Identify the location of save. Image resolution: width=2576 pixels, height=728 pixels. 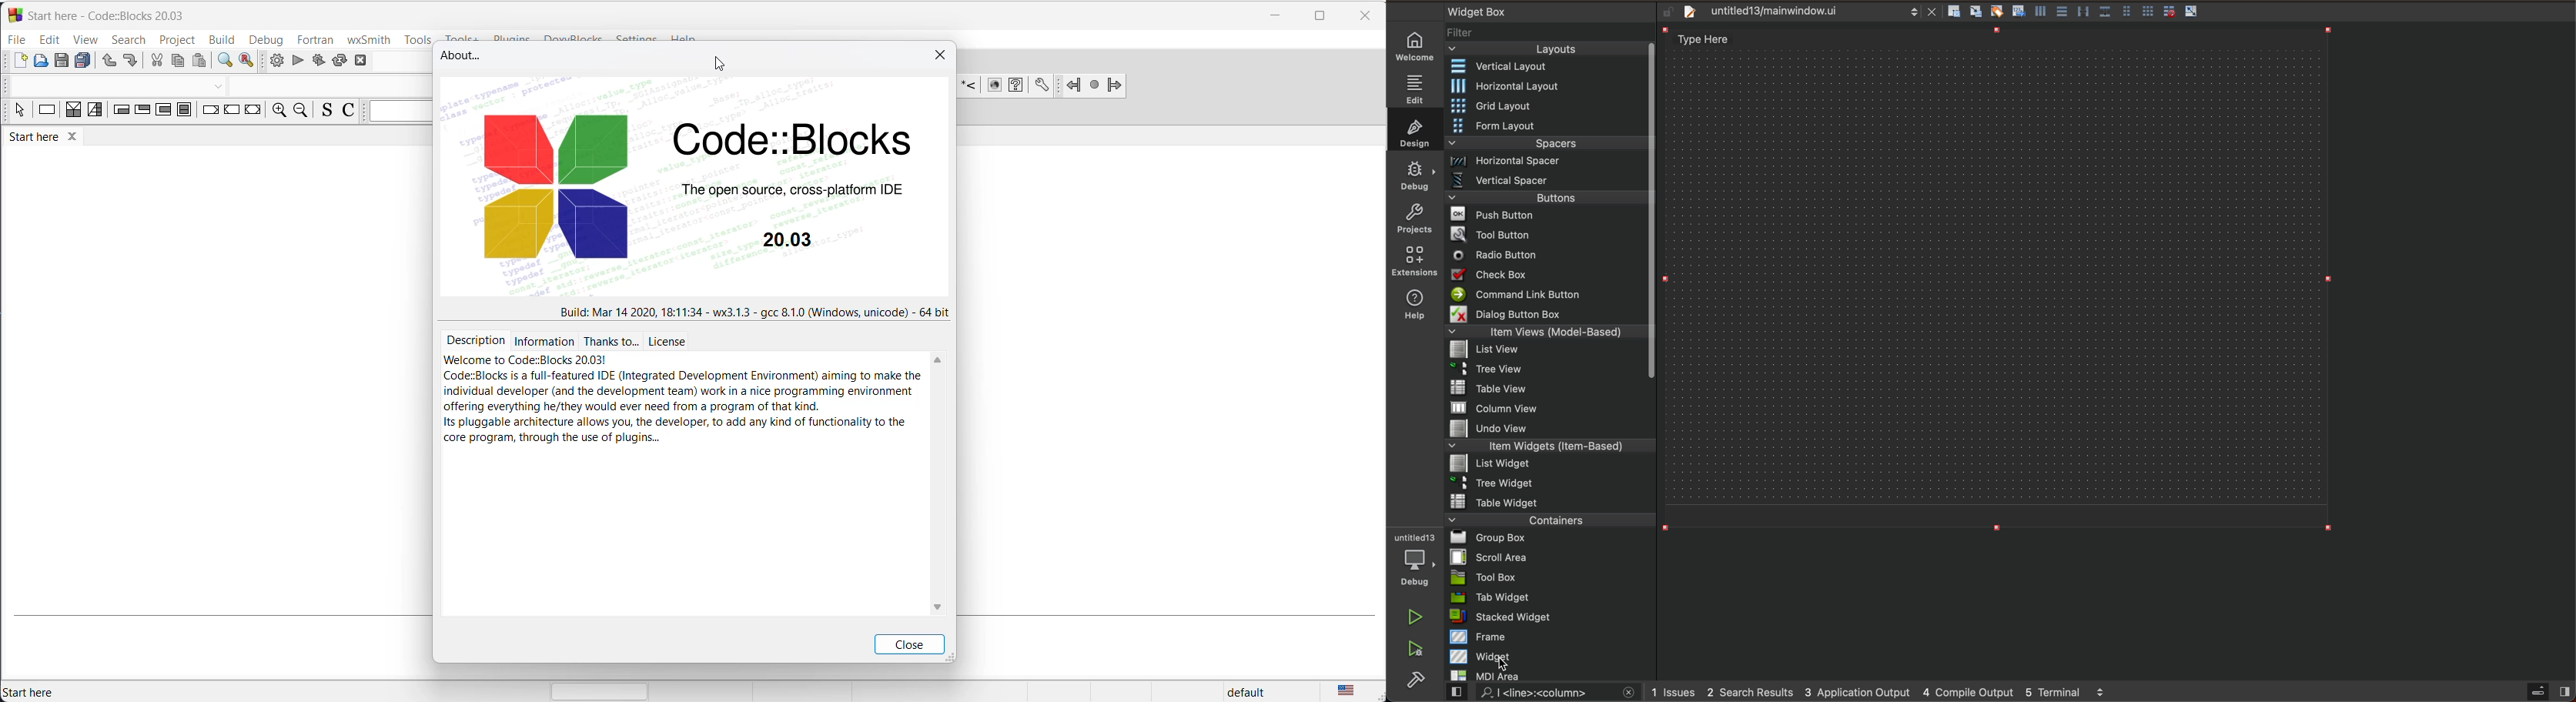
(59, 62).